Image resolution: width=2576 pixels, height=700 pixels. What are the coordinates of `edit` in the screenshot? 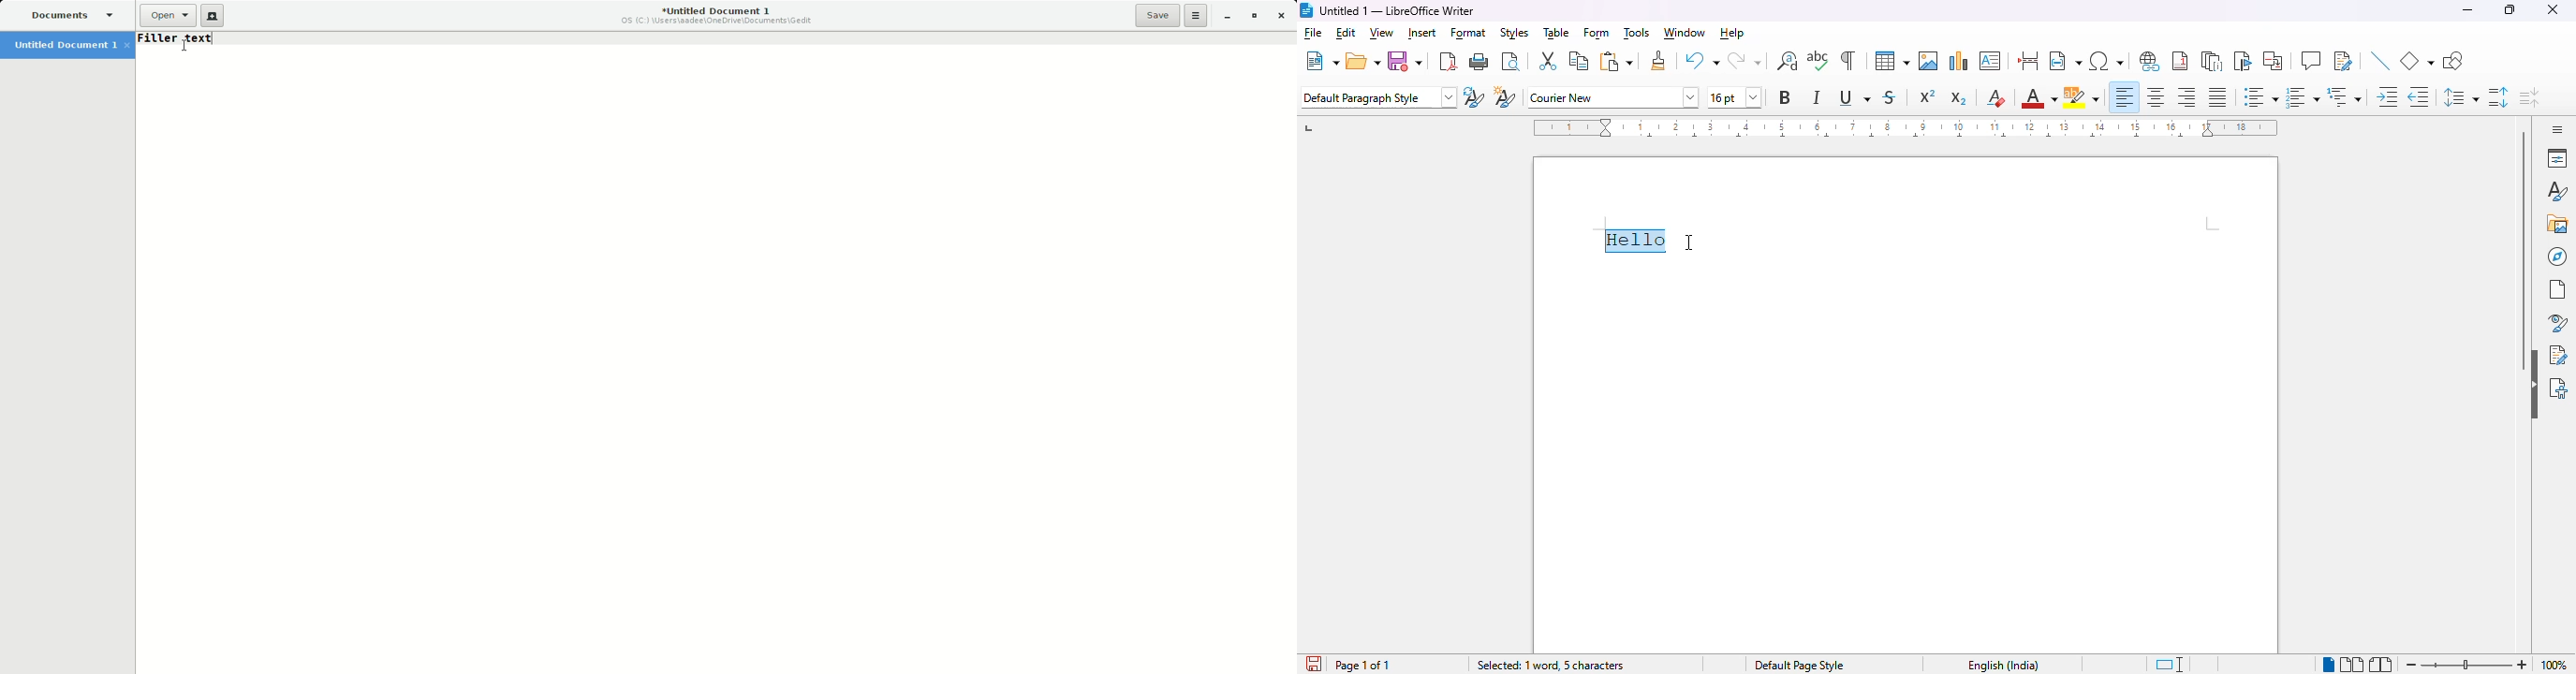 It's located at (1347, 33).